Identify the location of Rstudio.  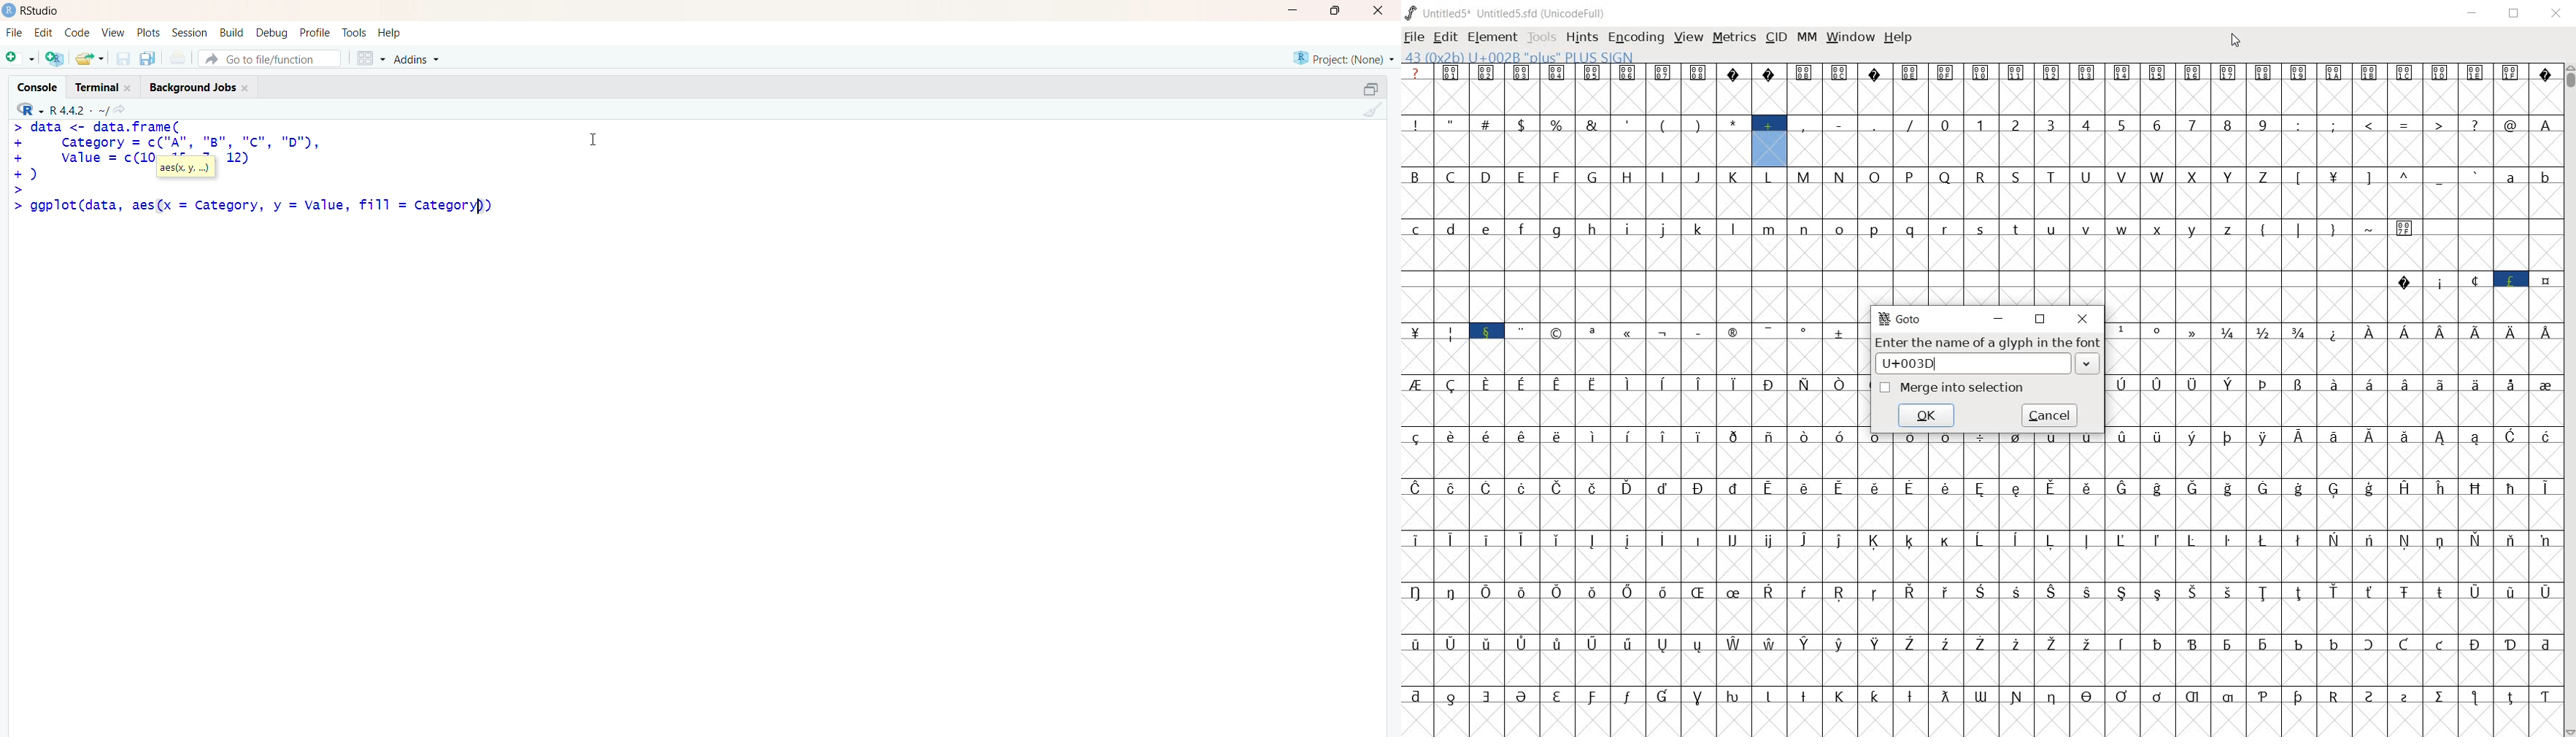
(45, 11).